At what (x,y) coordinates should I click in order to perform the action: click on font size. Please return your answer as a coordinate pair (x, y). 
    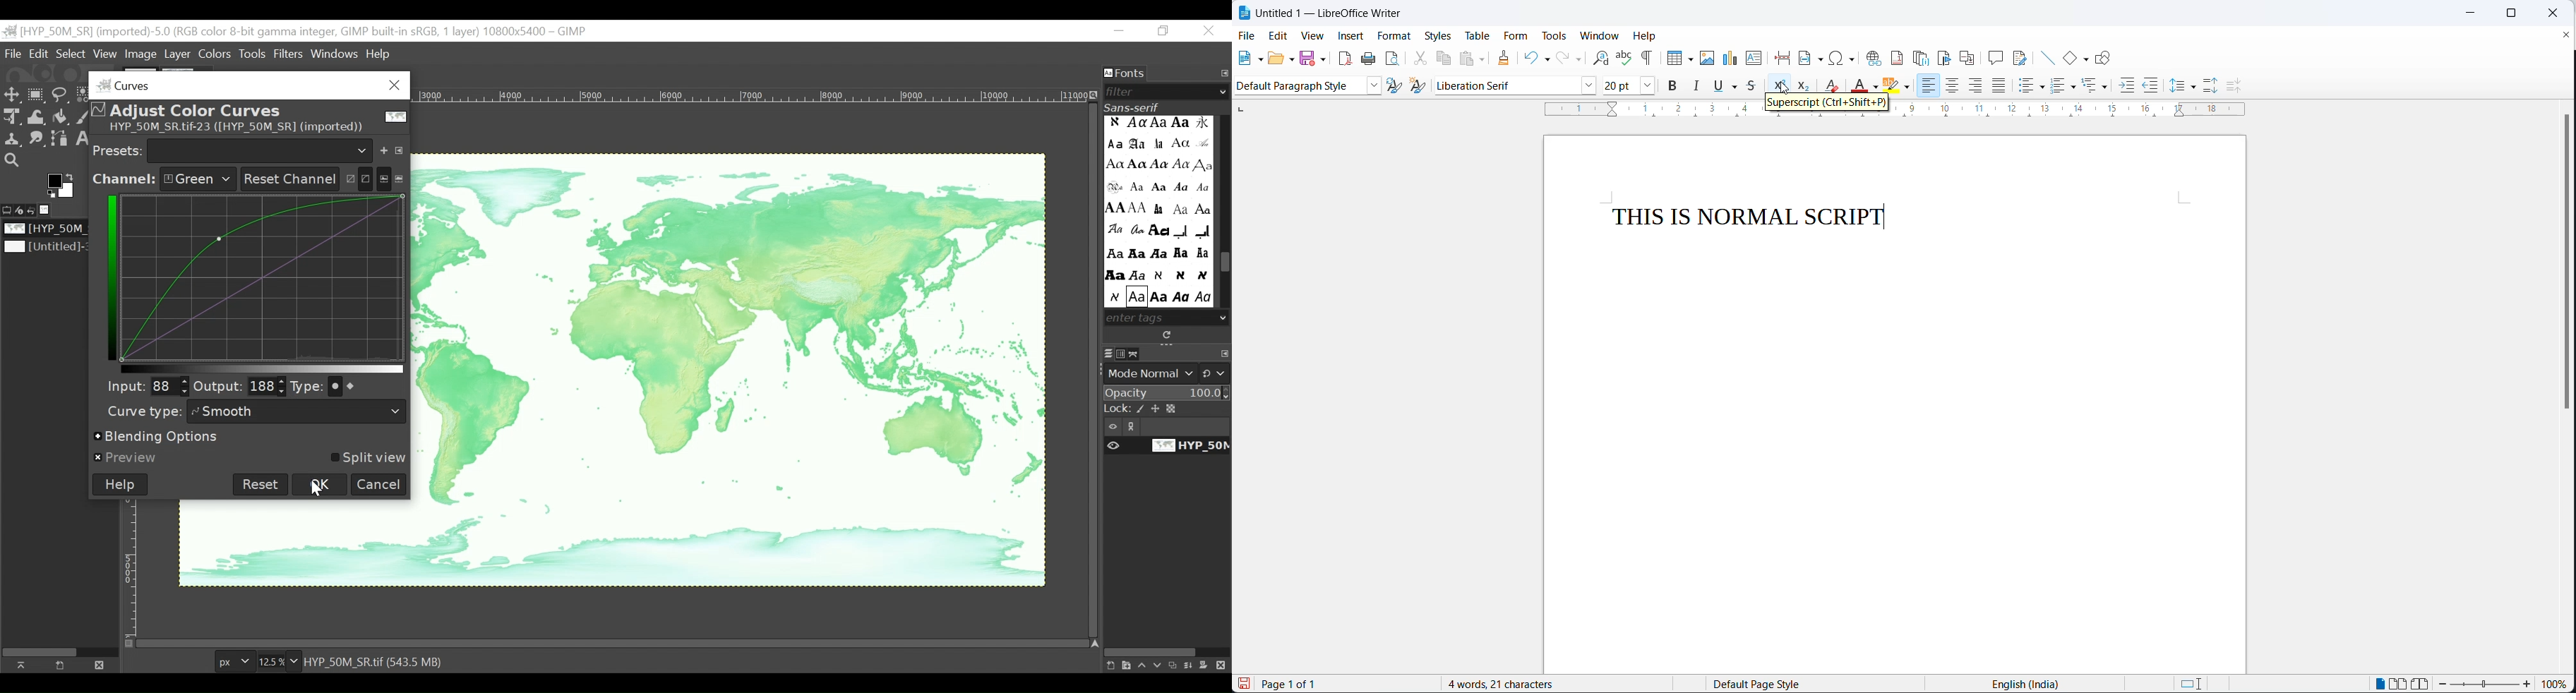
    Looking at the image, I should click on (1622, 85).